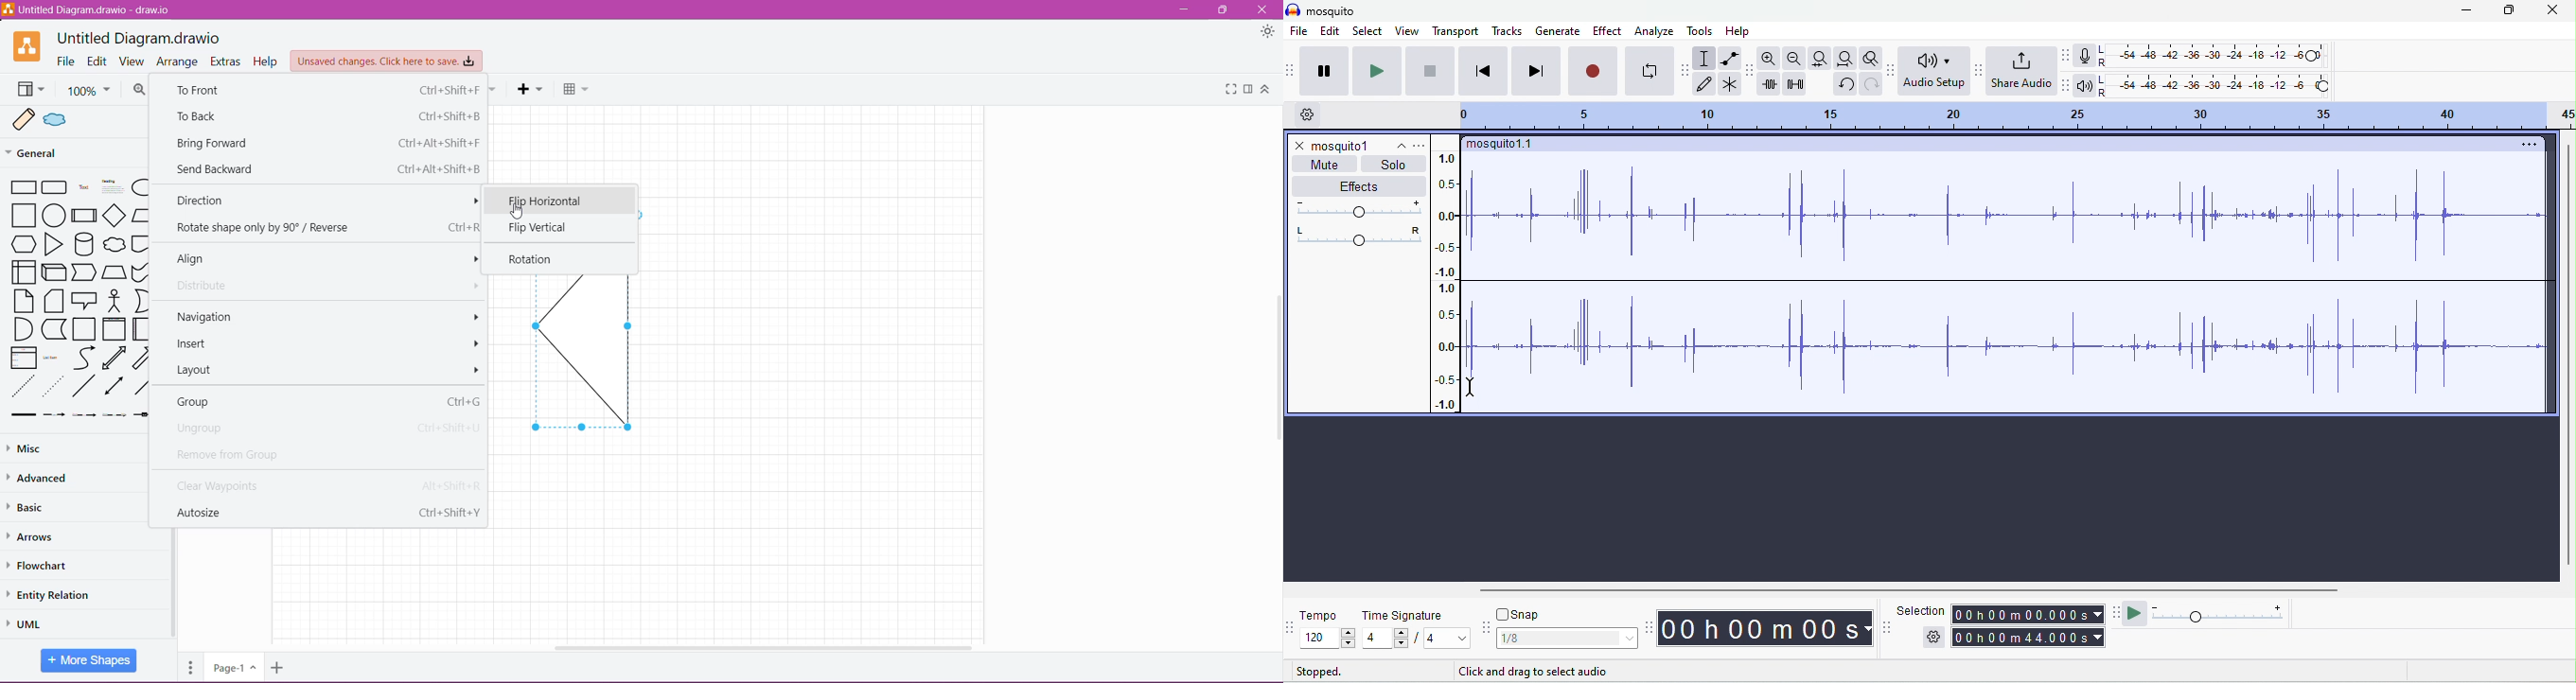 The image size is (2576, 700). I want to click on share audio, so click(2020, 69).